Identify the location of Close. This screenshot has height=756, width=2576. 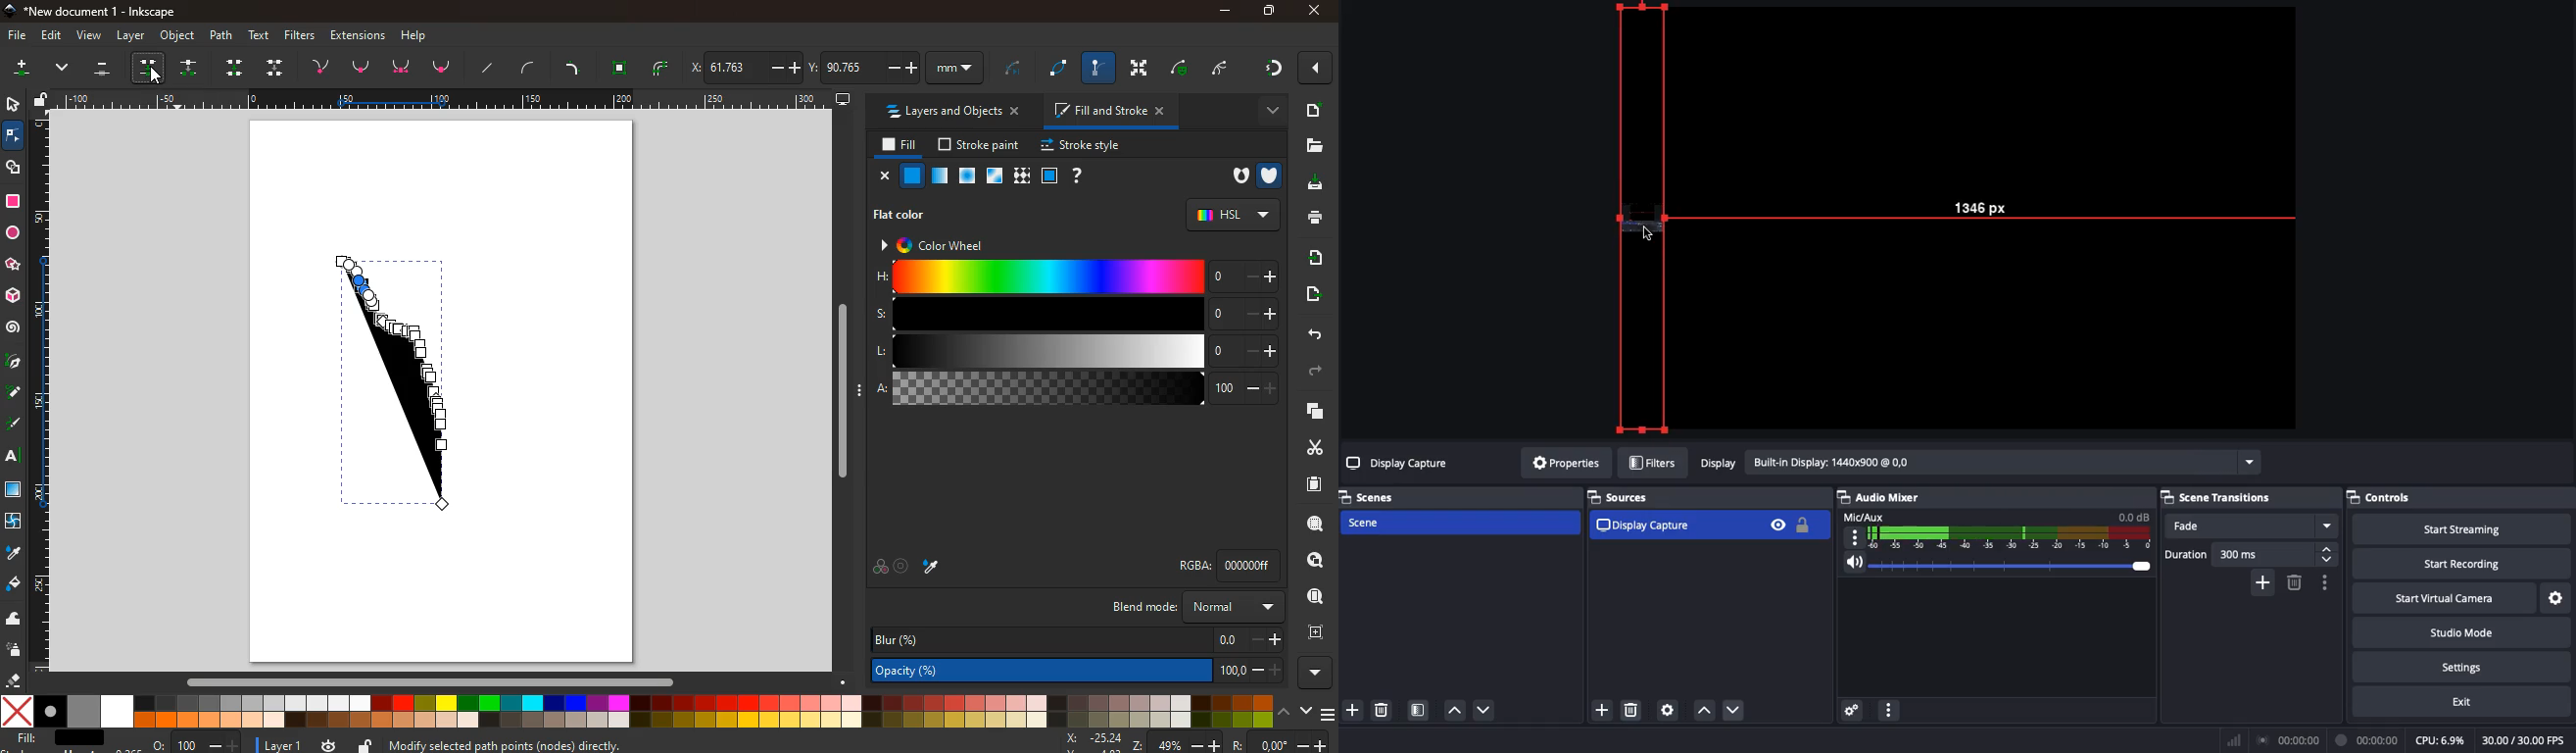
(1314, 11).